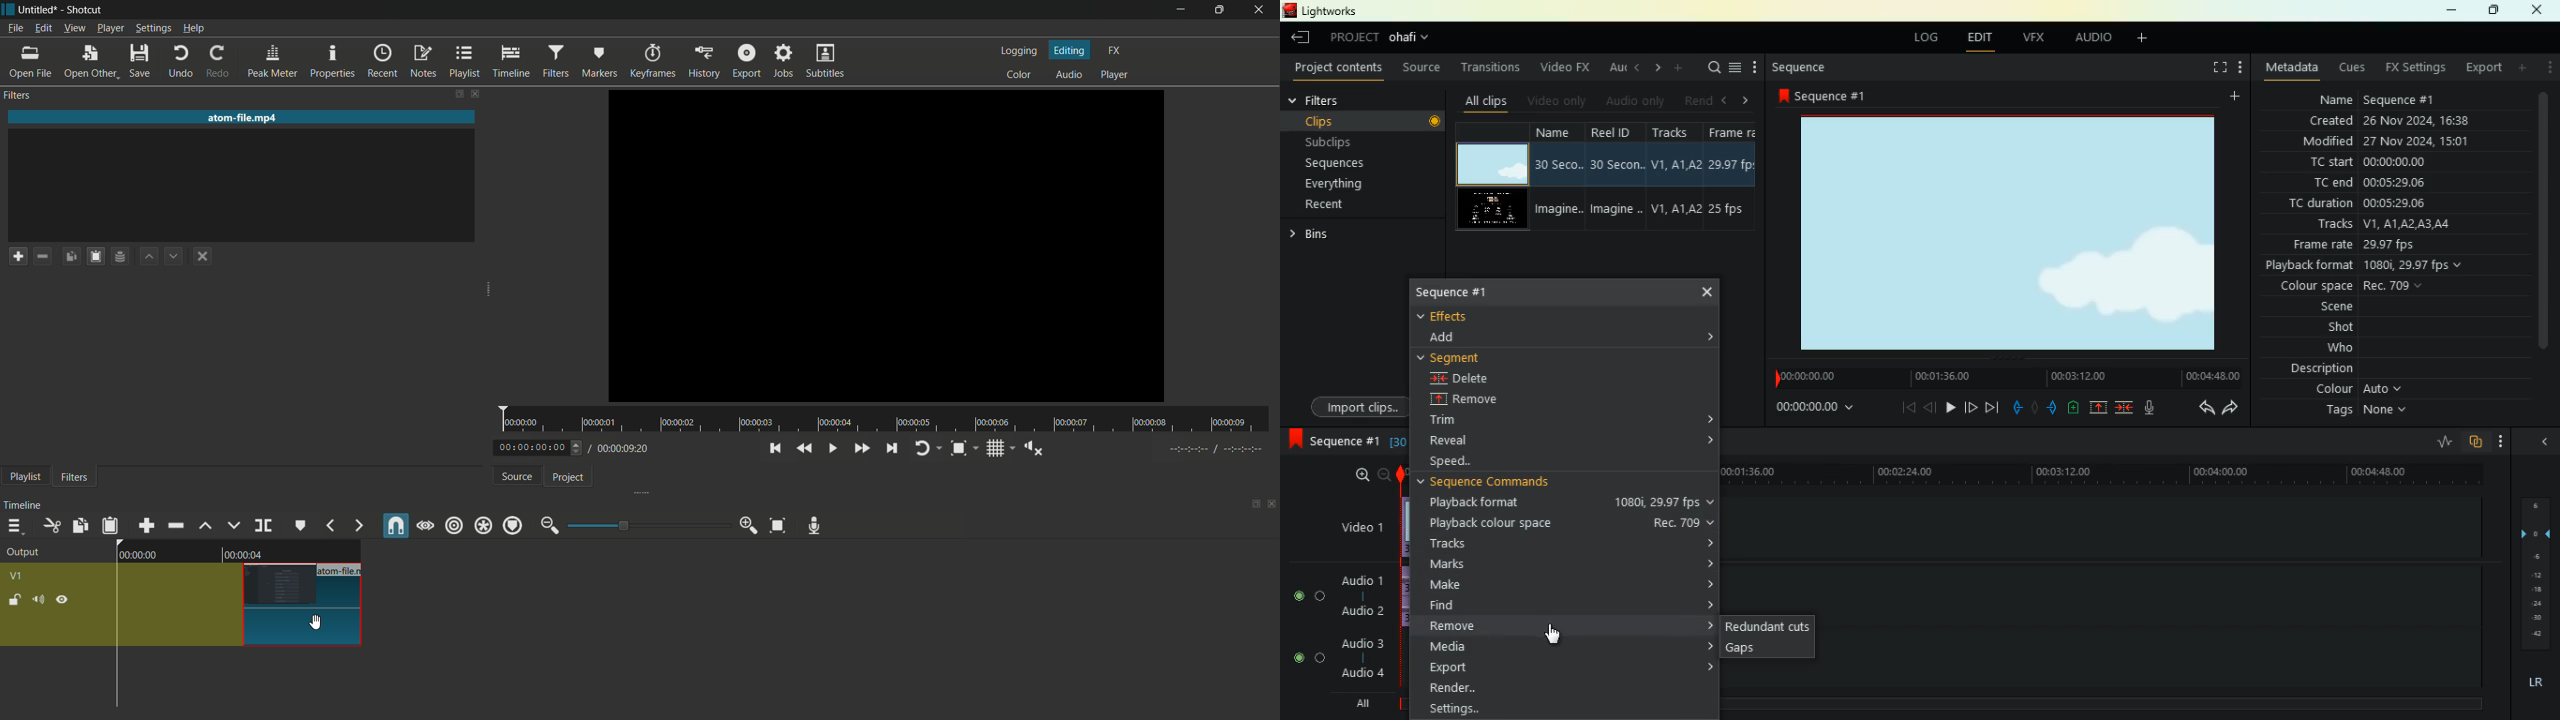  I want to click on log, so click(1921, 38).